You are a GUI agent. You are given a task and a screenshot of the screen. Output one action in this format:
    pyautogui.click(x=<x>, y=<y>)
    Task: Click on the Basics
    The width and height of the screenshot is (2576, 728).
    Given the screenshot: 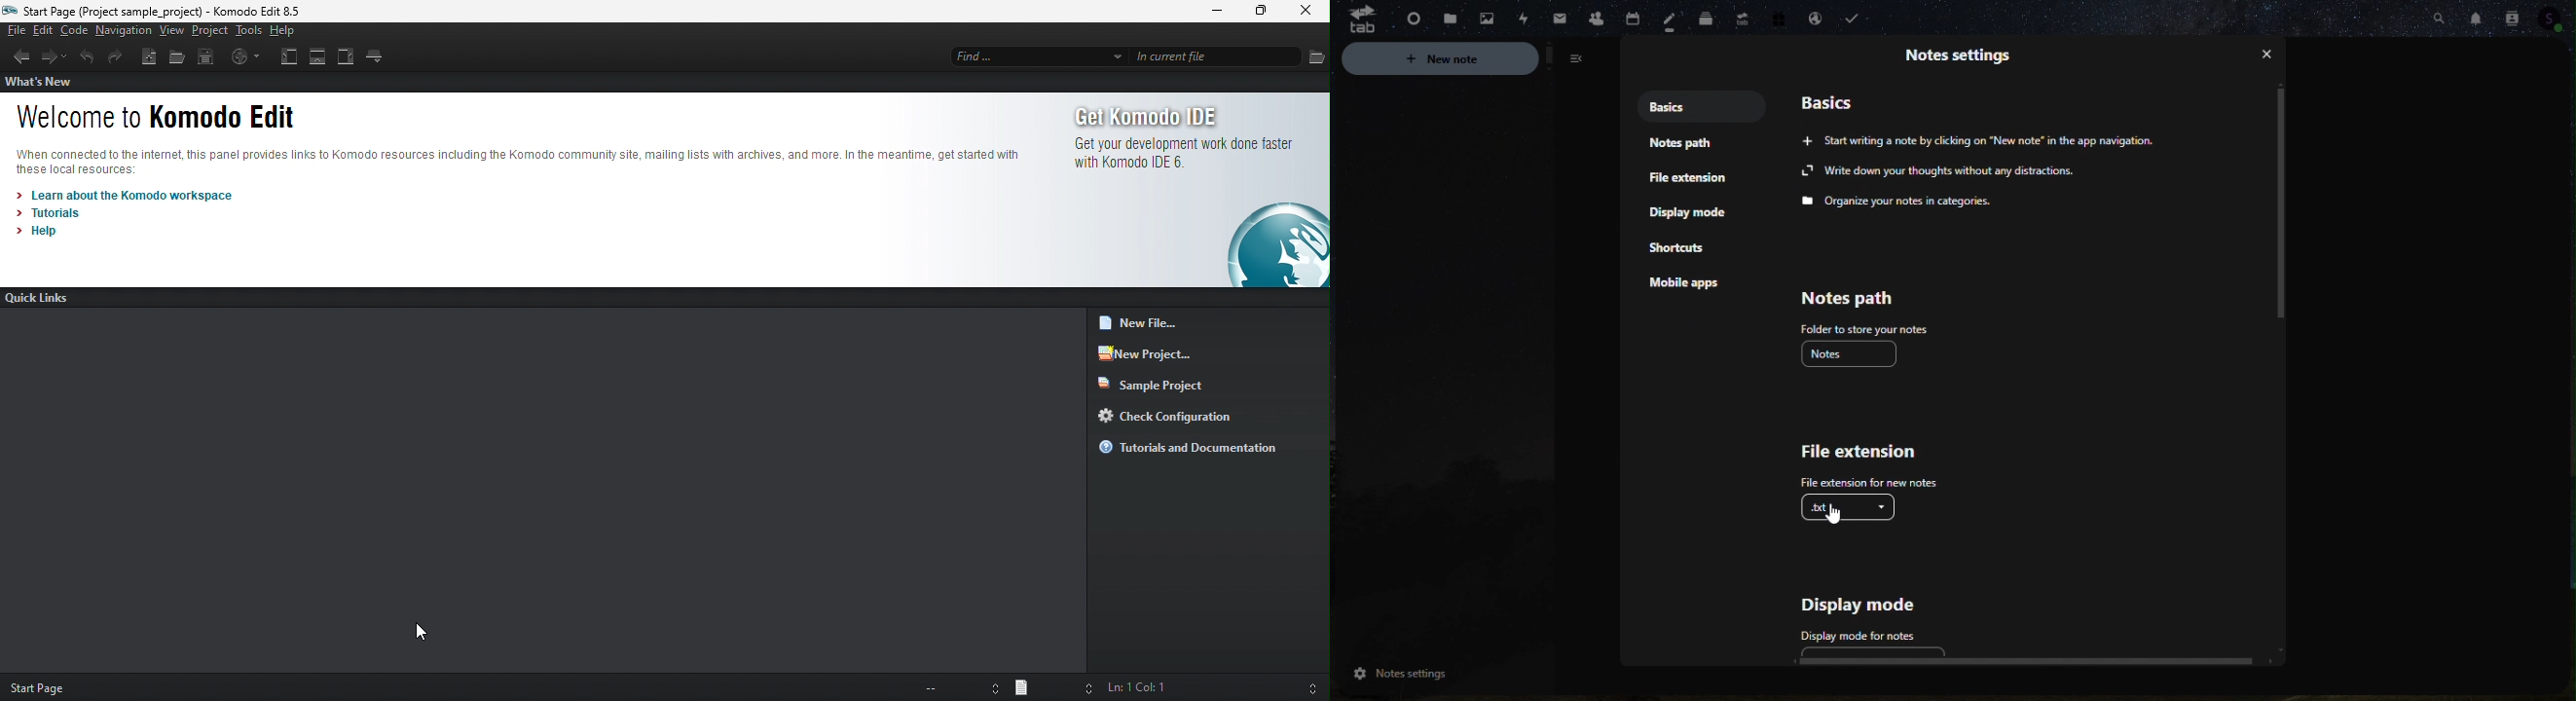 What is the action you would take?
    pyautogui.click(x=1838, y=101)
    